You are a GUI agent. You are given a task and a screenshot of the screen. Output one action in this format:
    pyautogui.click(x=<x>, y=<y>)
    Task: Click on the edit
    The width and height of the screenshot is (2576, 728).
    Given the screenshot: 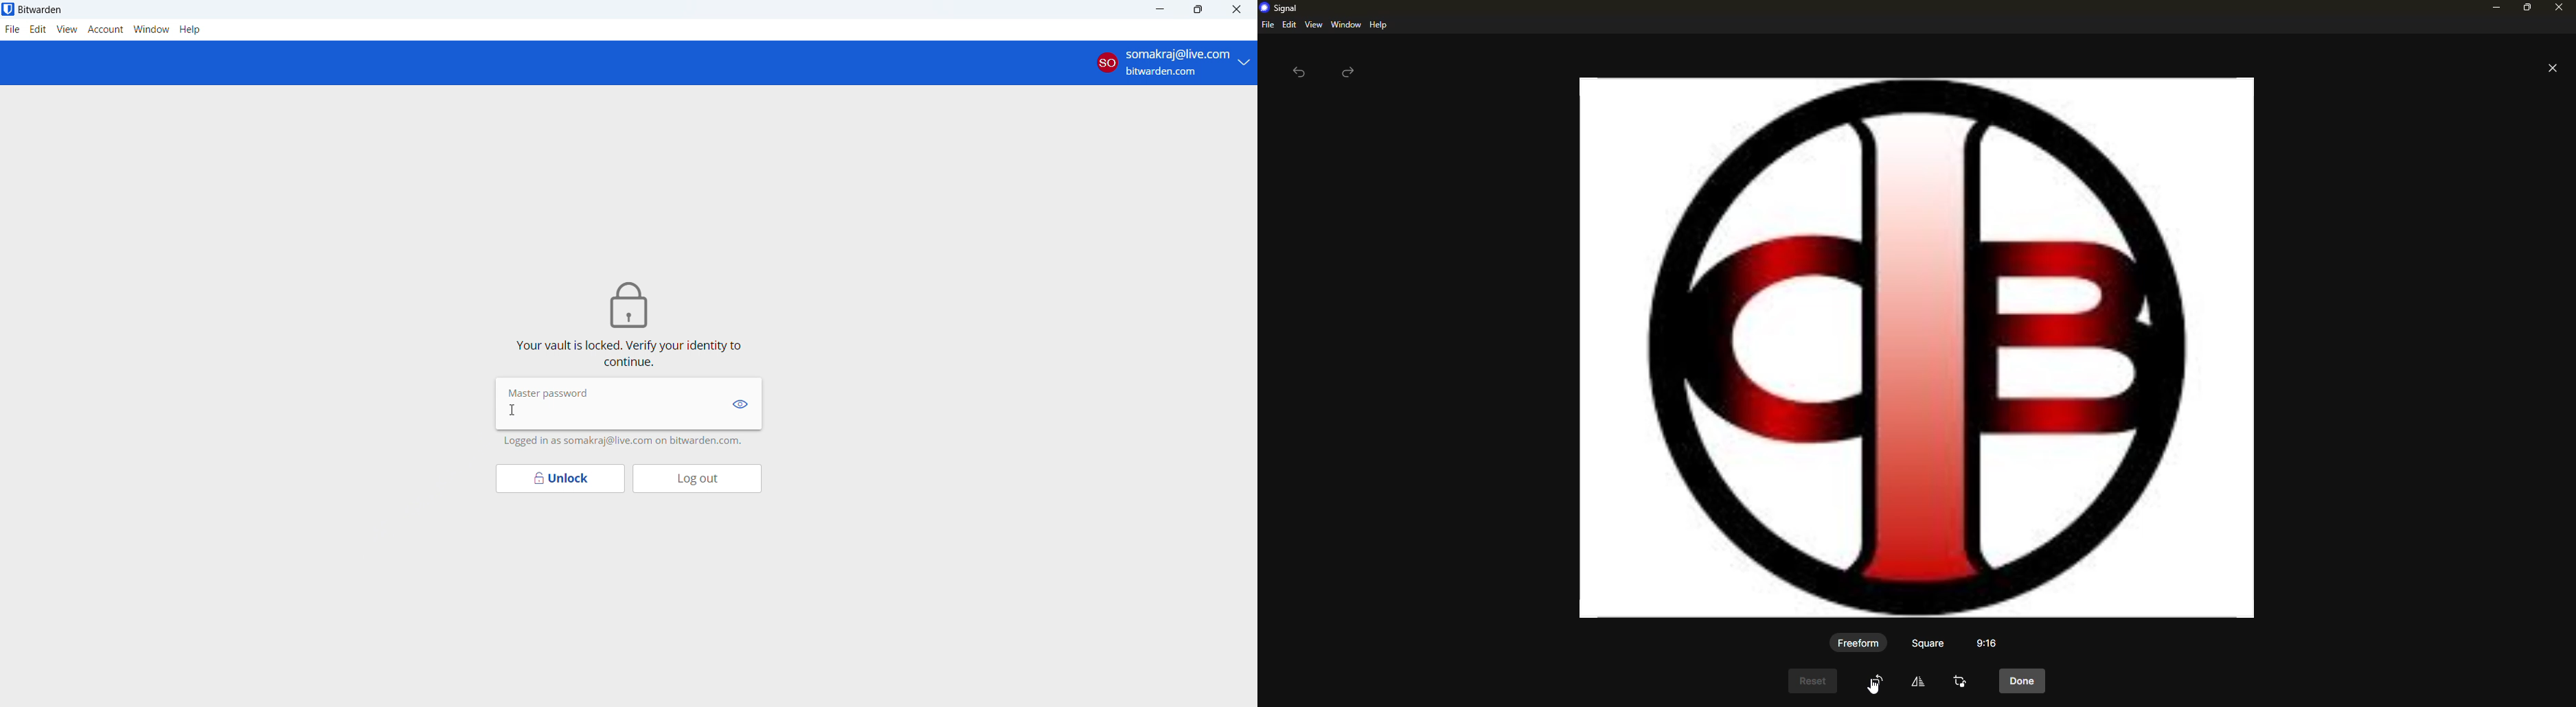 What is the action you would take?
    pyautogui.click(x=1289, y=25)
    